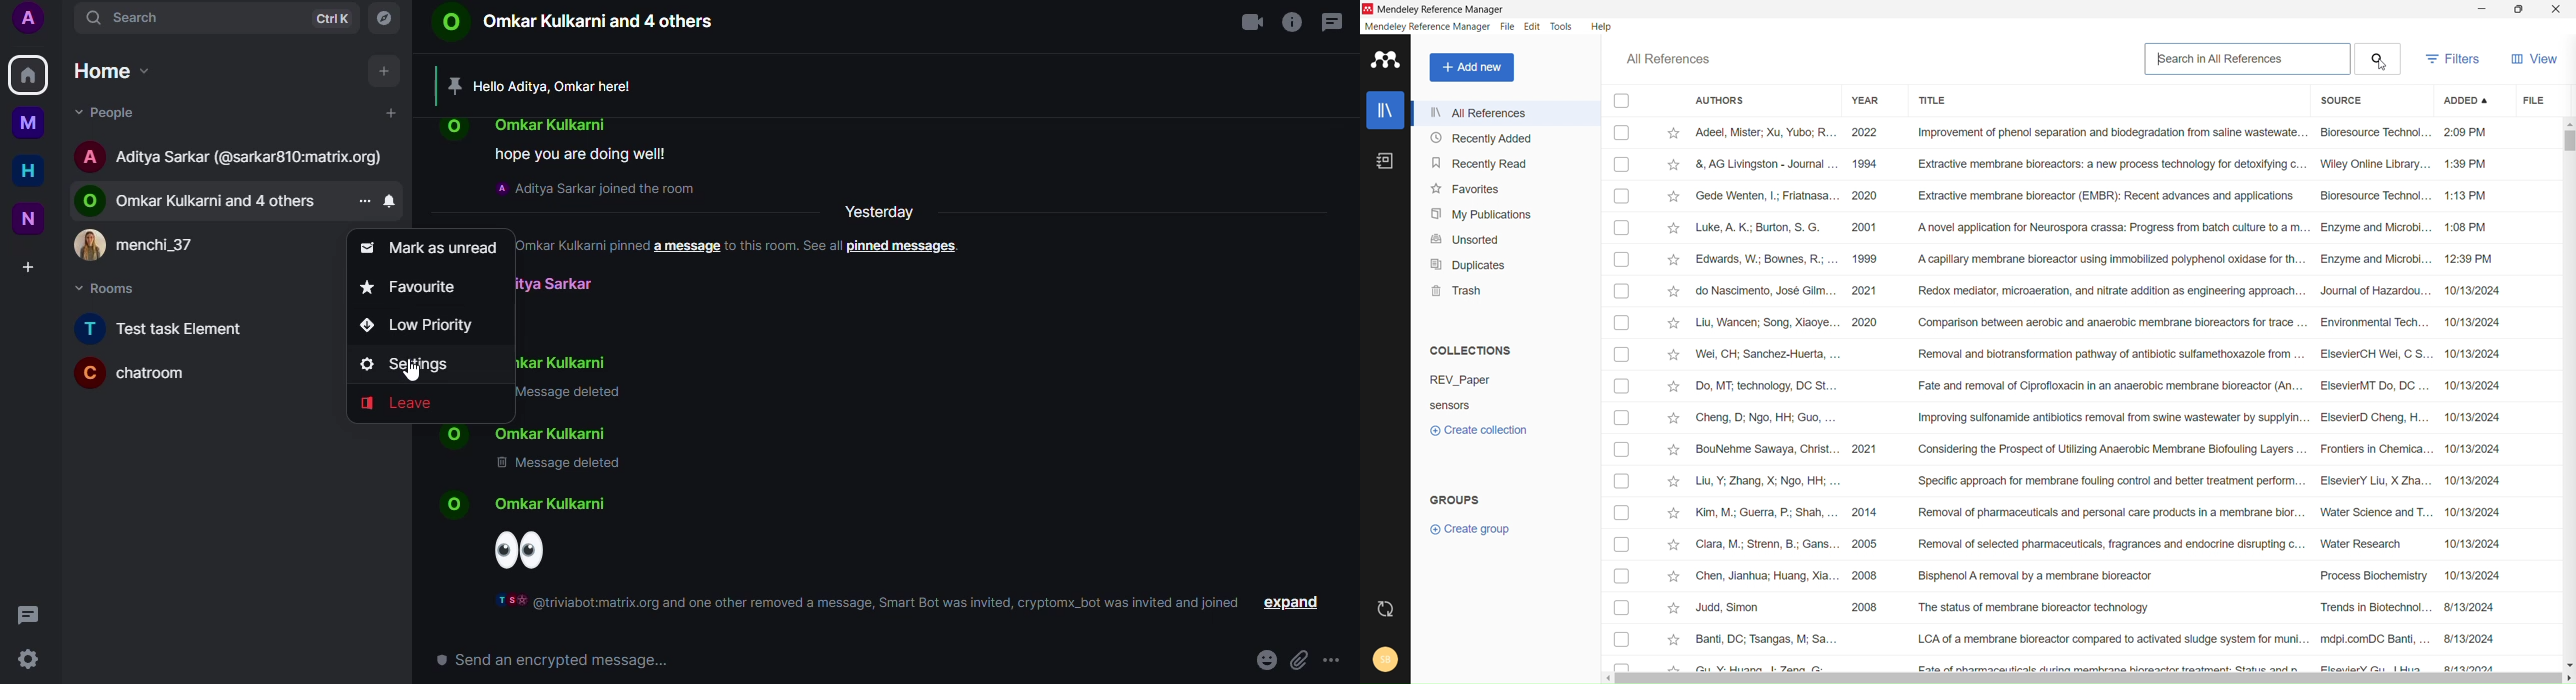  What do you see at coordinates (1621, 639) in the screenshot?
I see `Checkbox` at bounding box center [1621, 639].